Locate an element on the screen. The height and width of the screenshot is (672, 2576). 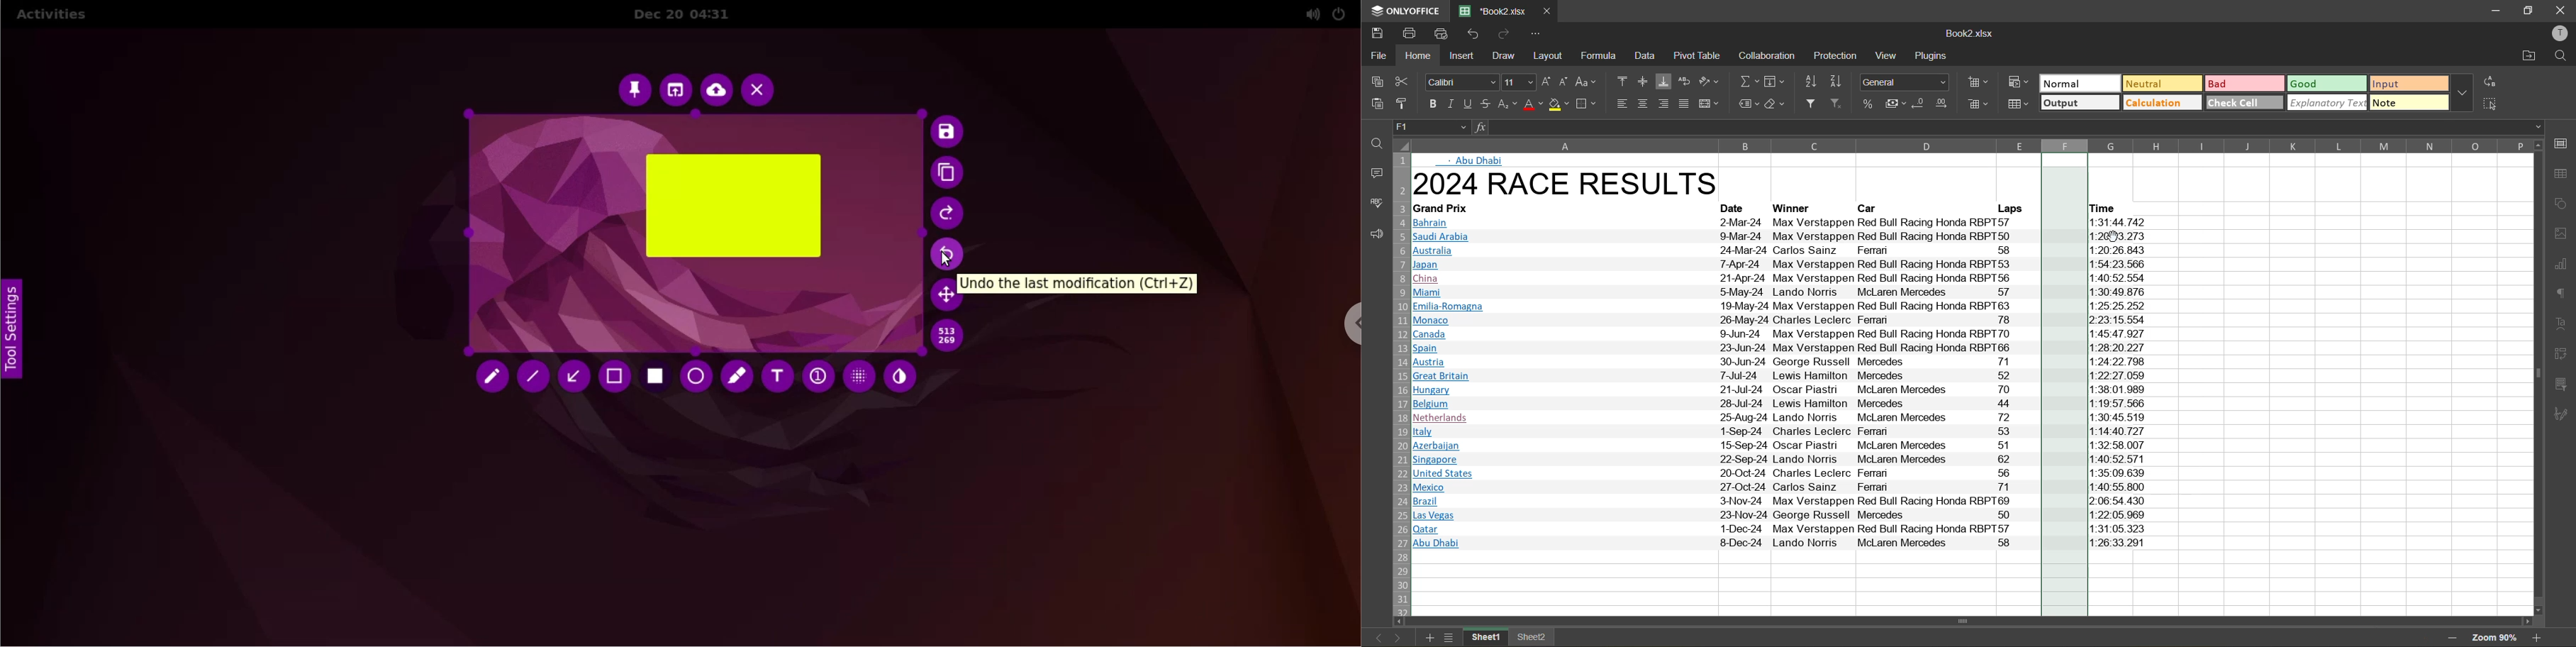
bad is located at coordinates (2243, 84).